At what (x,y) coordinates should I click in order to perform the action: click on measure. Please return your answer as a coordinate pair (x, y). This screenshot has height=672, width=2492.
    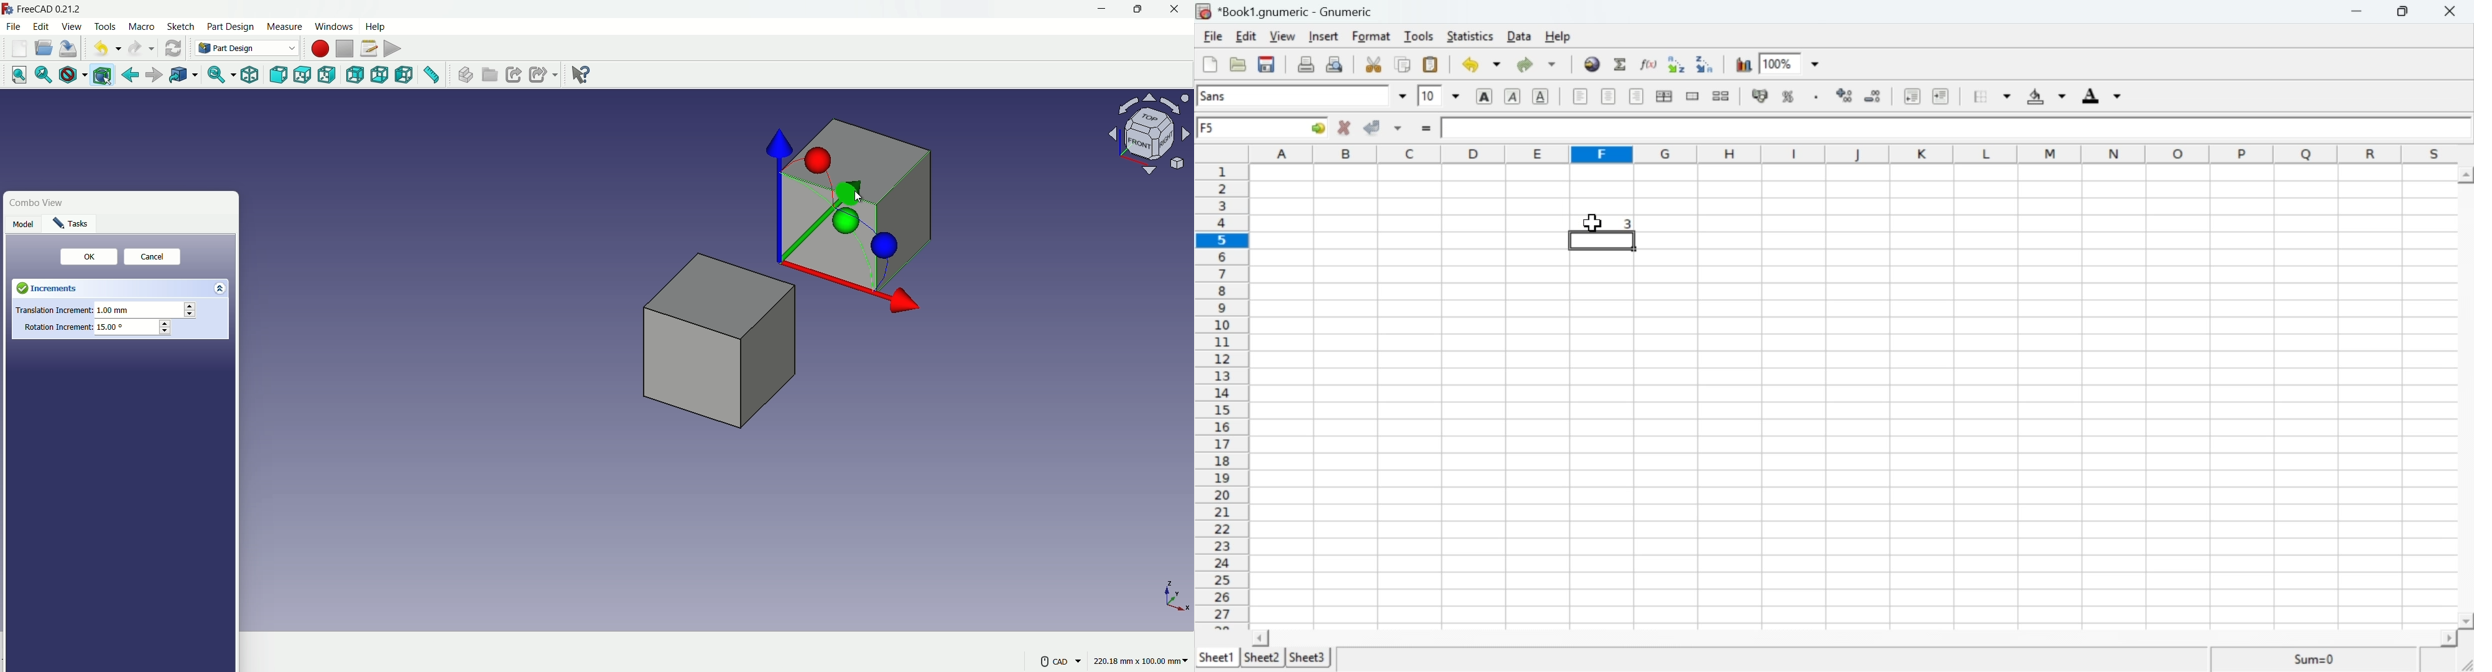
    Looking at the image, I should click on (432, 77).